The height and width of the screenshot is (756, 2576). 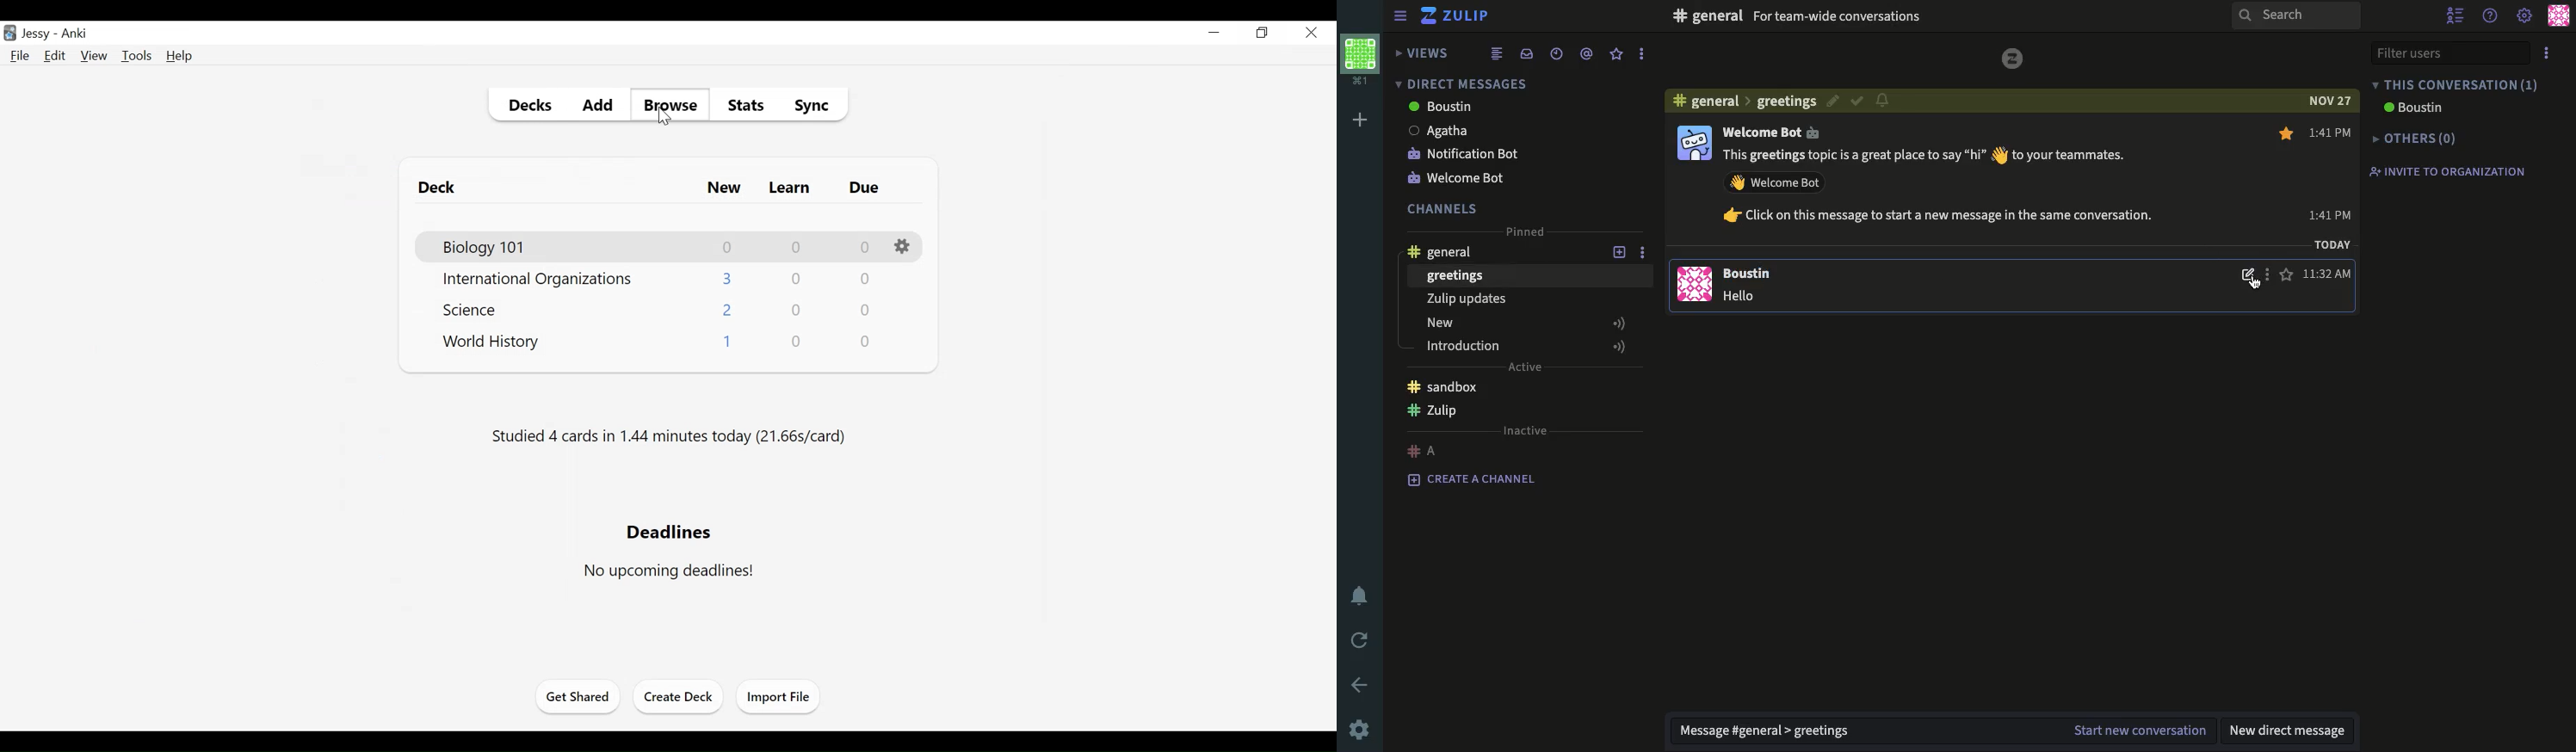 I want to click on Sync, so click(x=816, y=109).